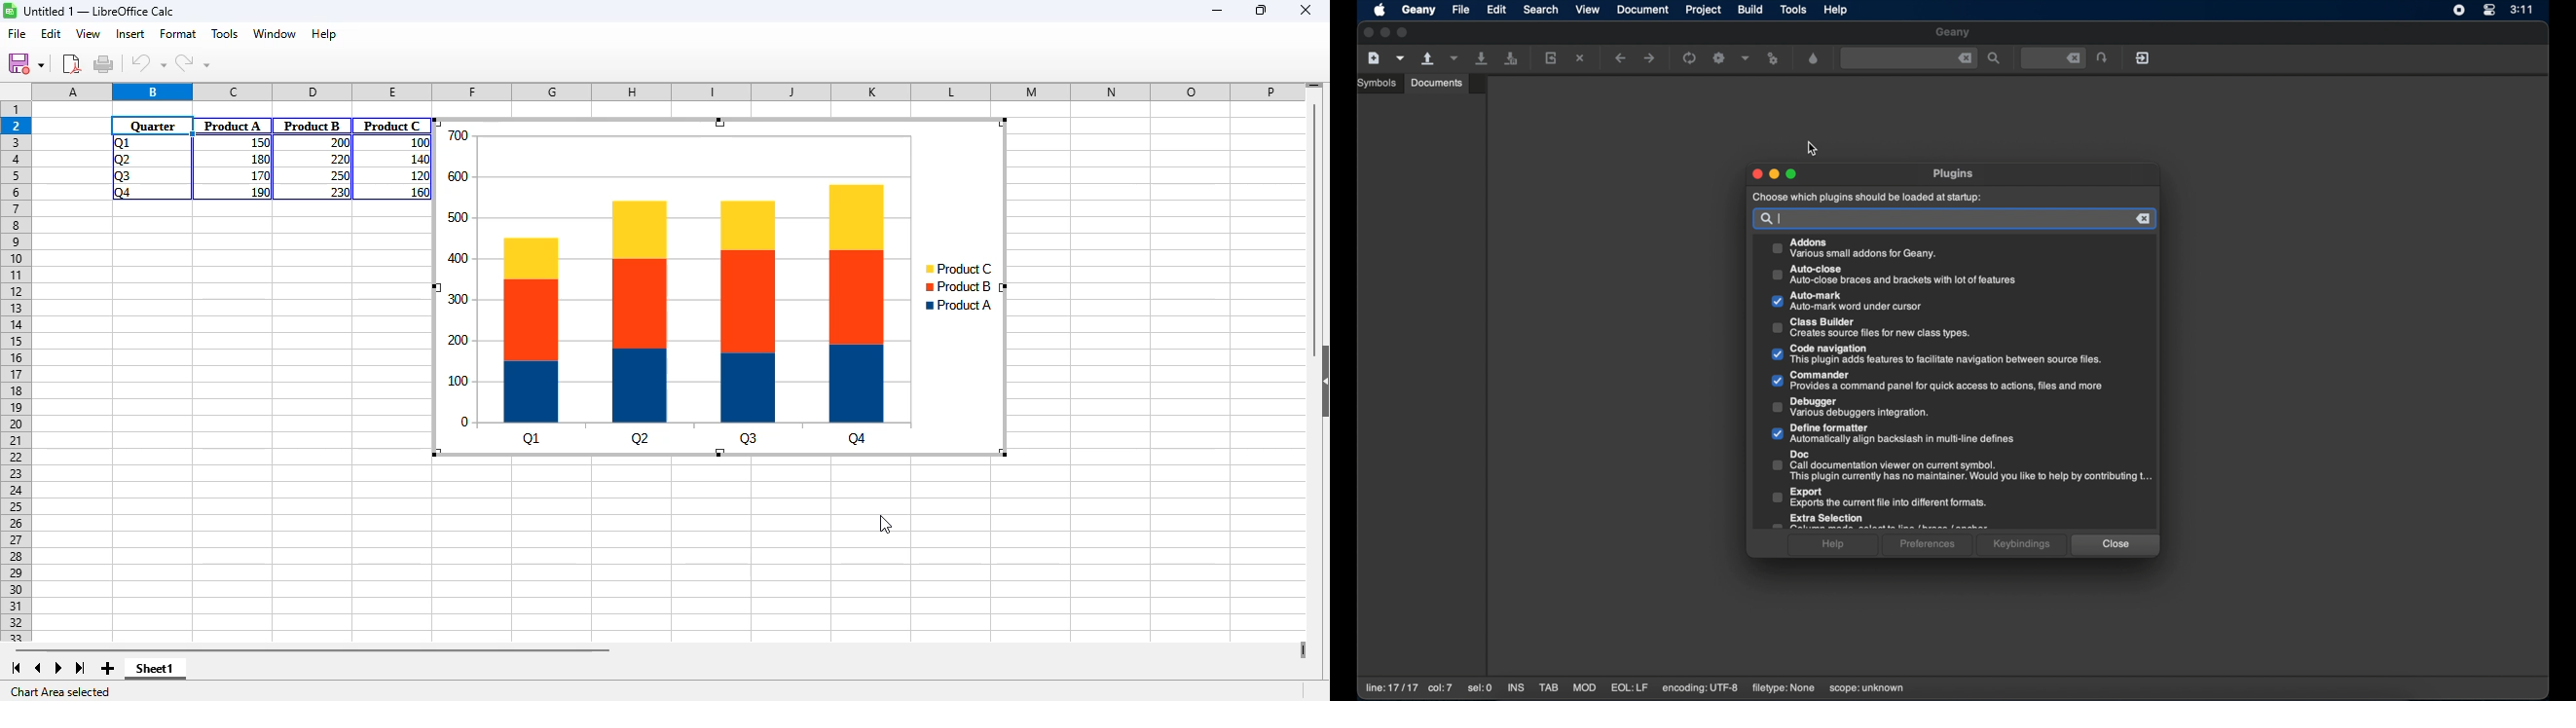 The height and width of the screenshot is (728, 2576). I want to click on tools, so click(225, 33).